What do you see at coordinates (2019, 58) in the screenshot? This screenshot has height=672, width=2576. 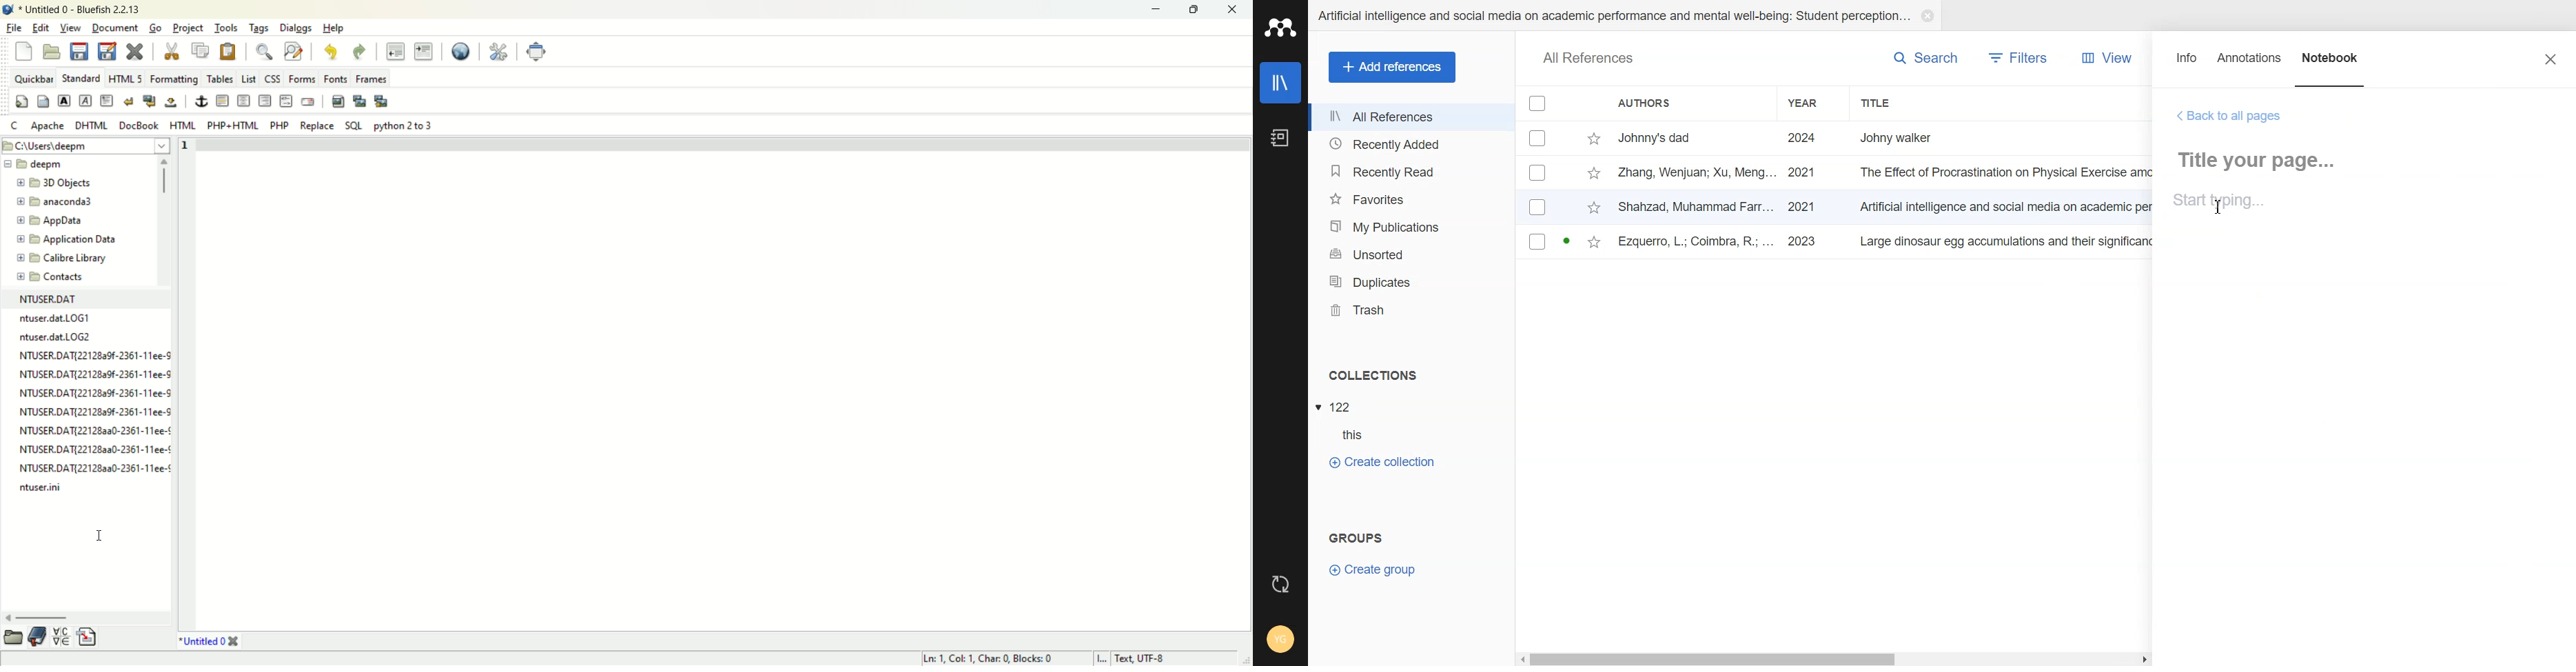 I see `Filters` at bounding box center [2019, 58].